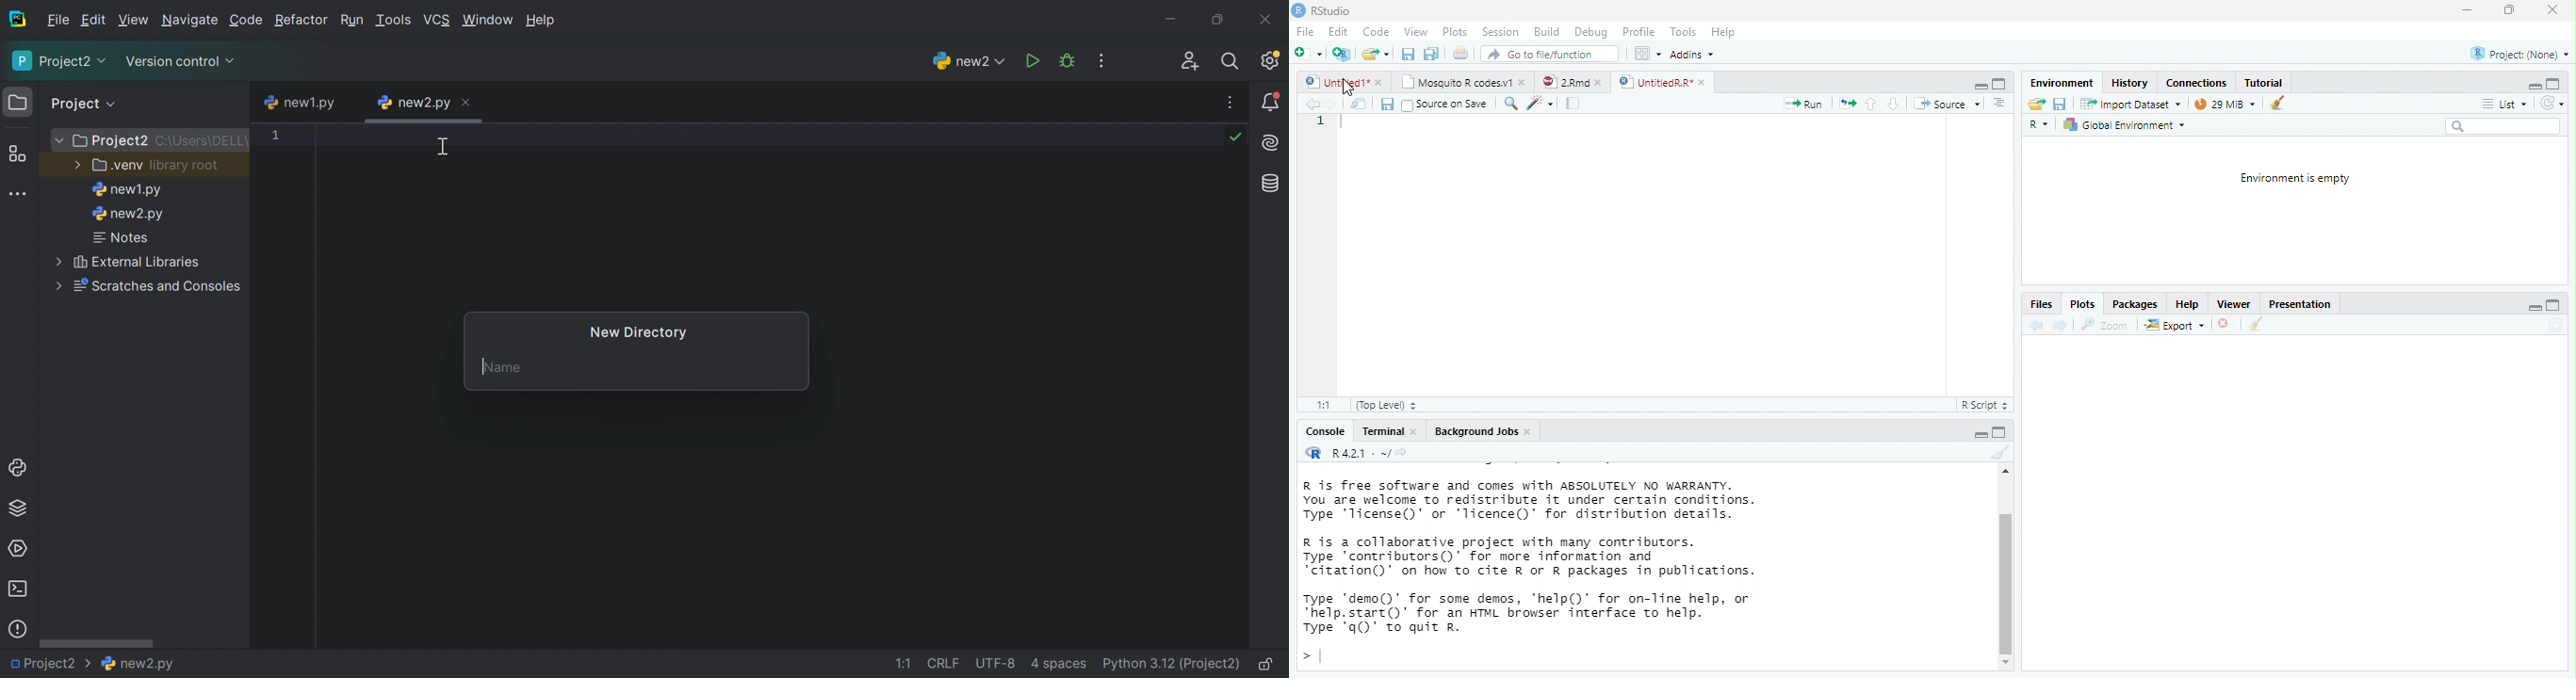 This screenshot has width=2576, height=700. I want to click on UTF-8, so click(995, 665).